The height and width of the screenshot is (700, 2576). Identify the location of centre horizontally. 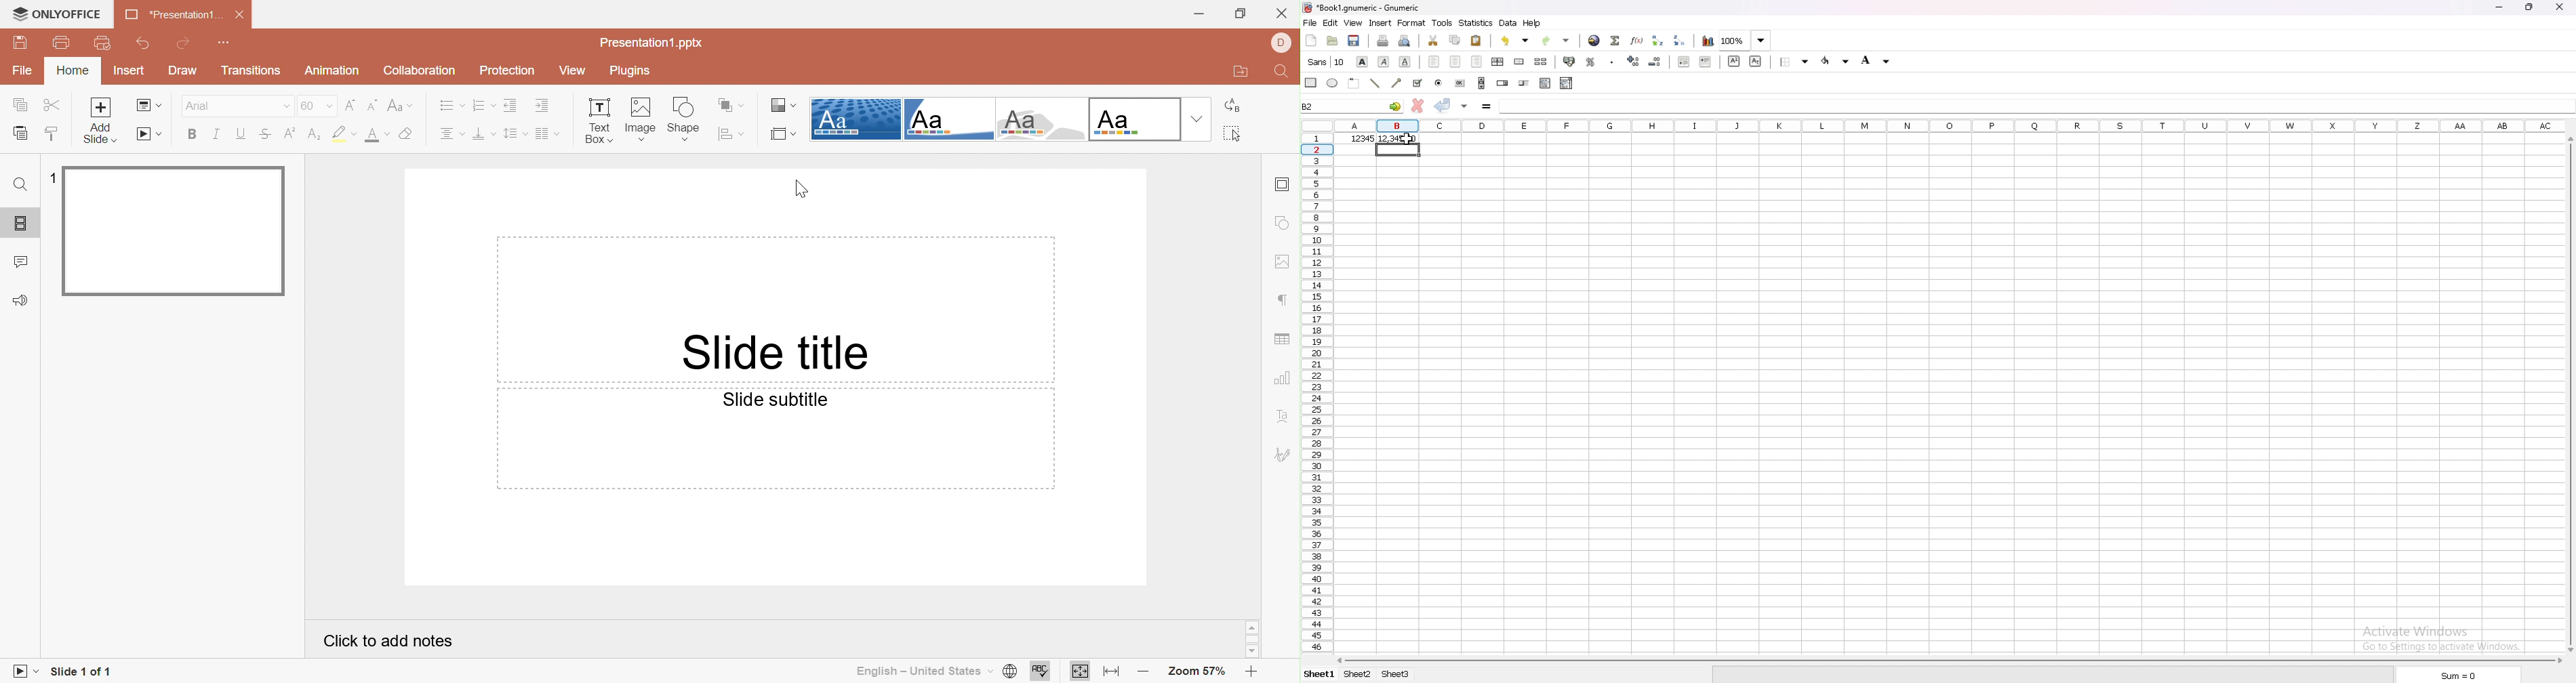
(1498, 62).